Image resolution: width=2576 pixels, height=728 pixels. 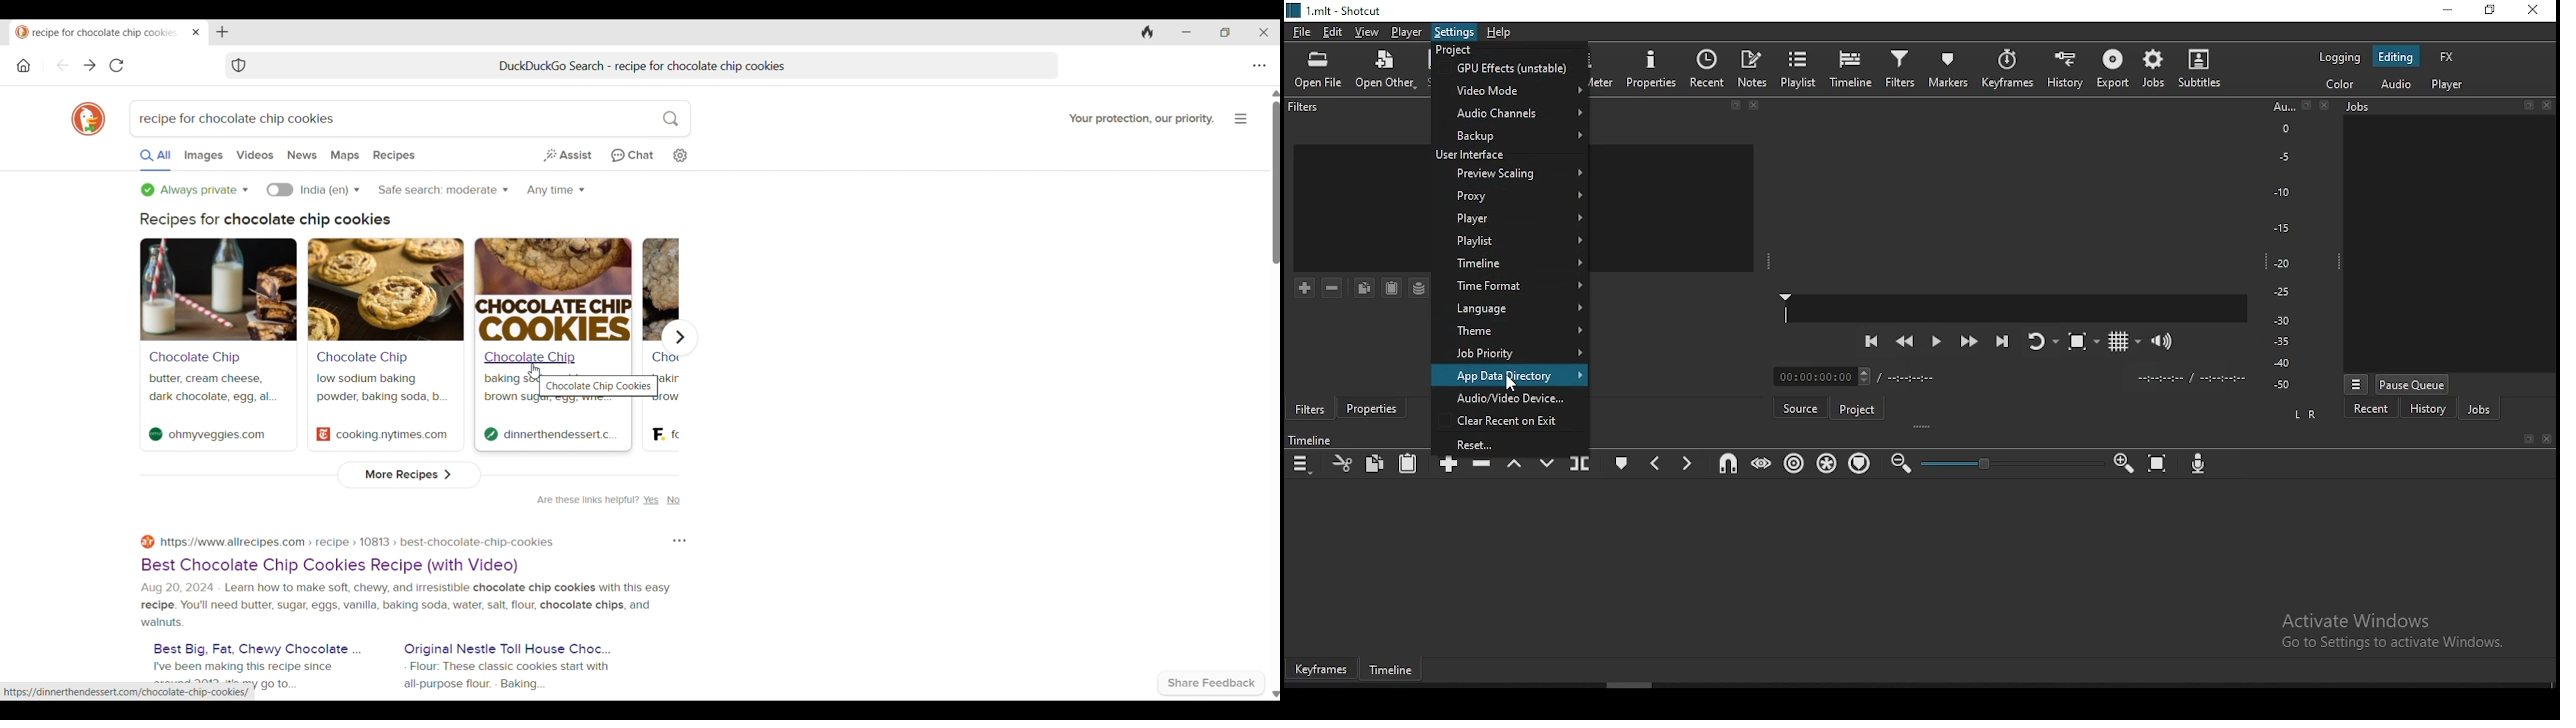 What do you see at coordinates (1275, 92) in the screenshot?
I see `Quick slide to top` at bounding box center [1275, 92].